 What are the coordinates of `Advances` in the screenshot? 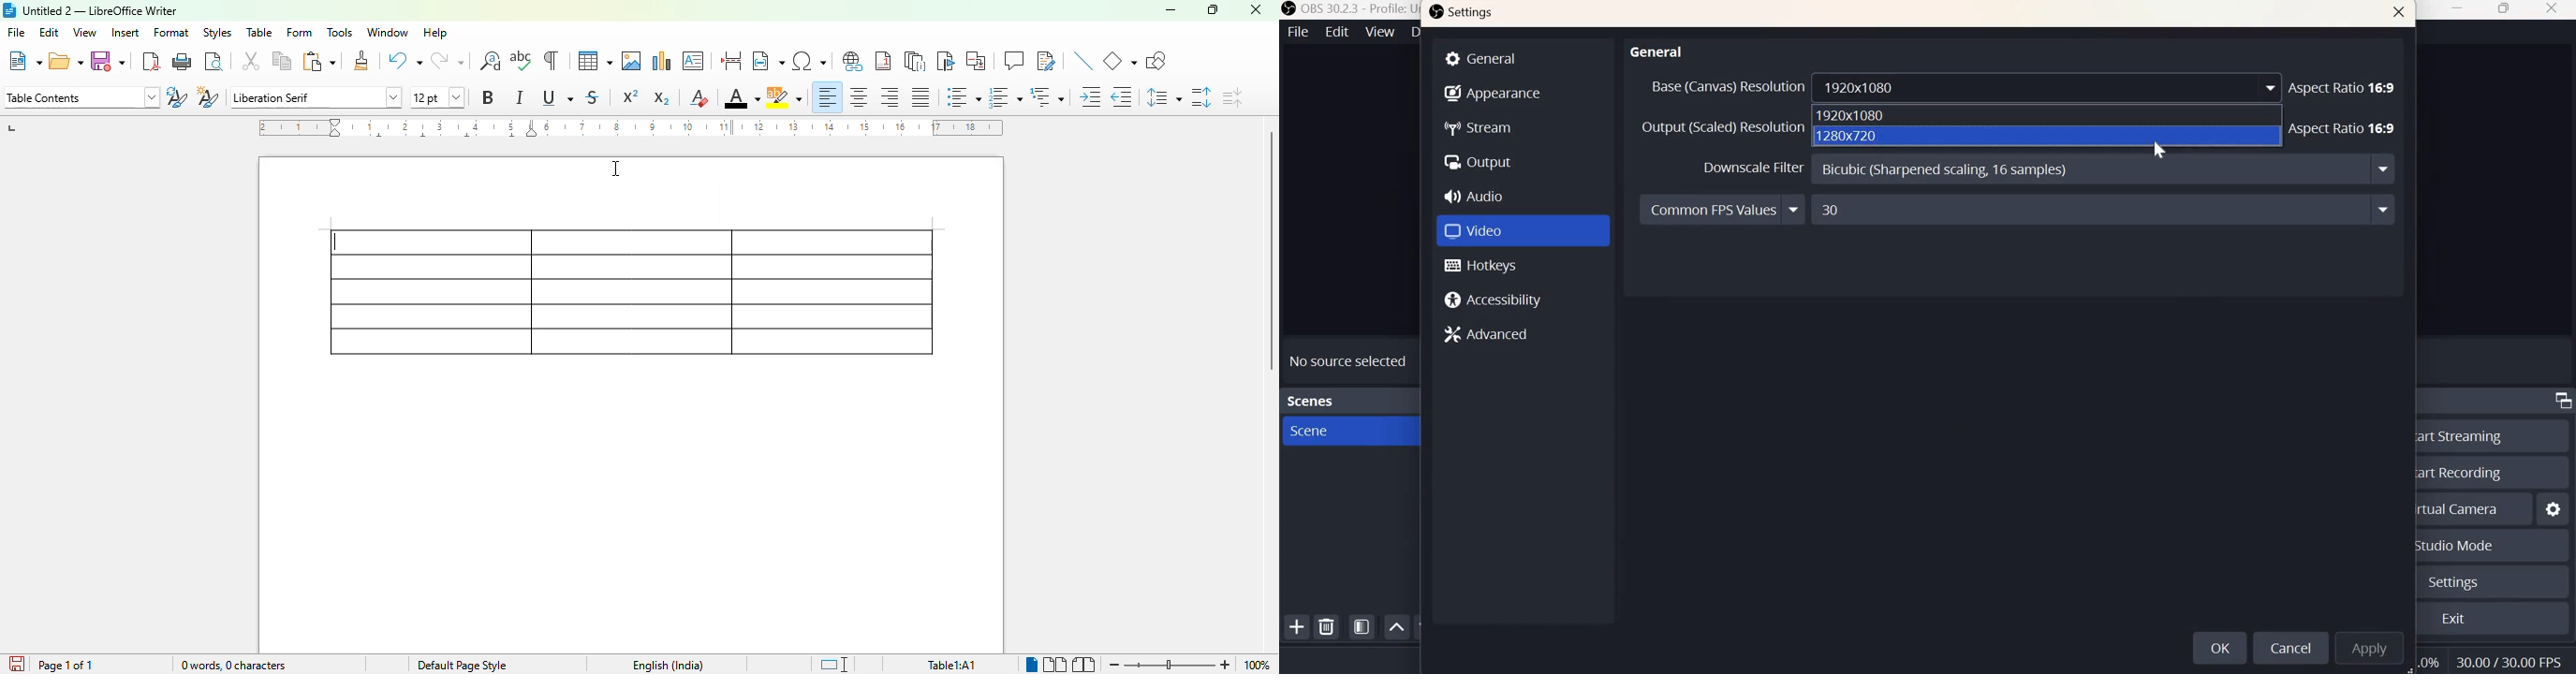 It's located at (1493, 336).